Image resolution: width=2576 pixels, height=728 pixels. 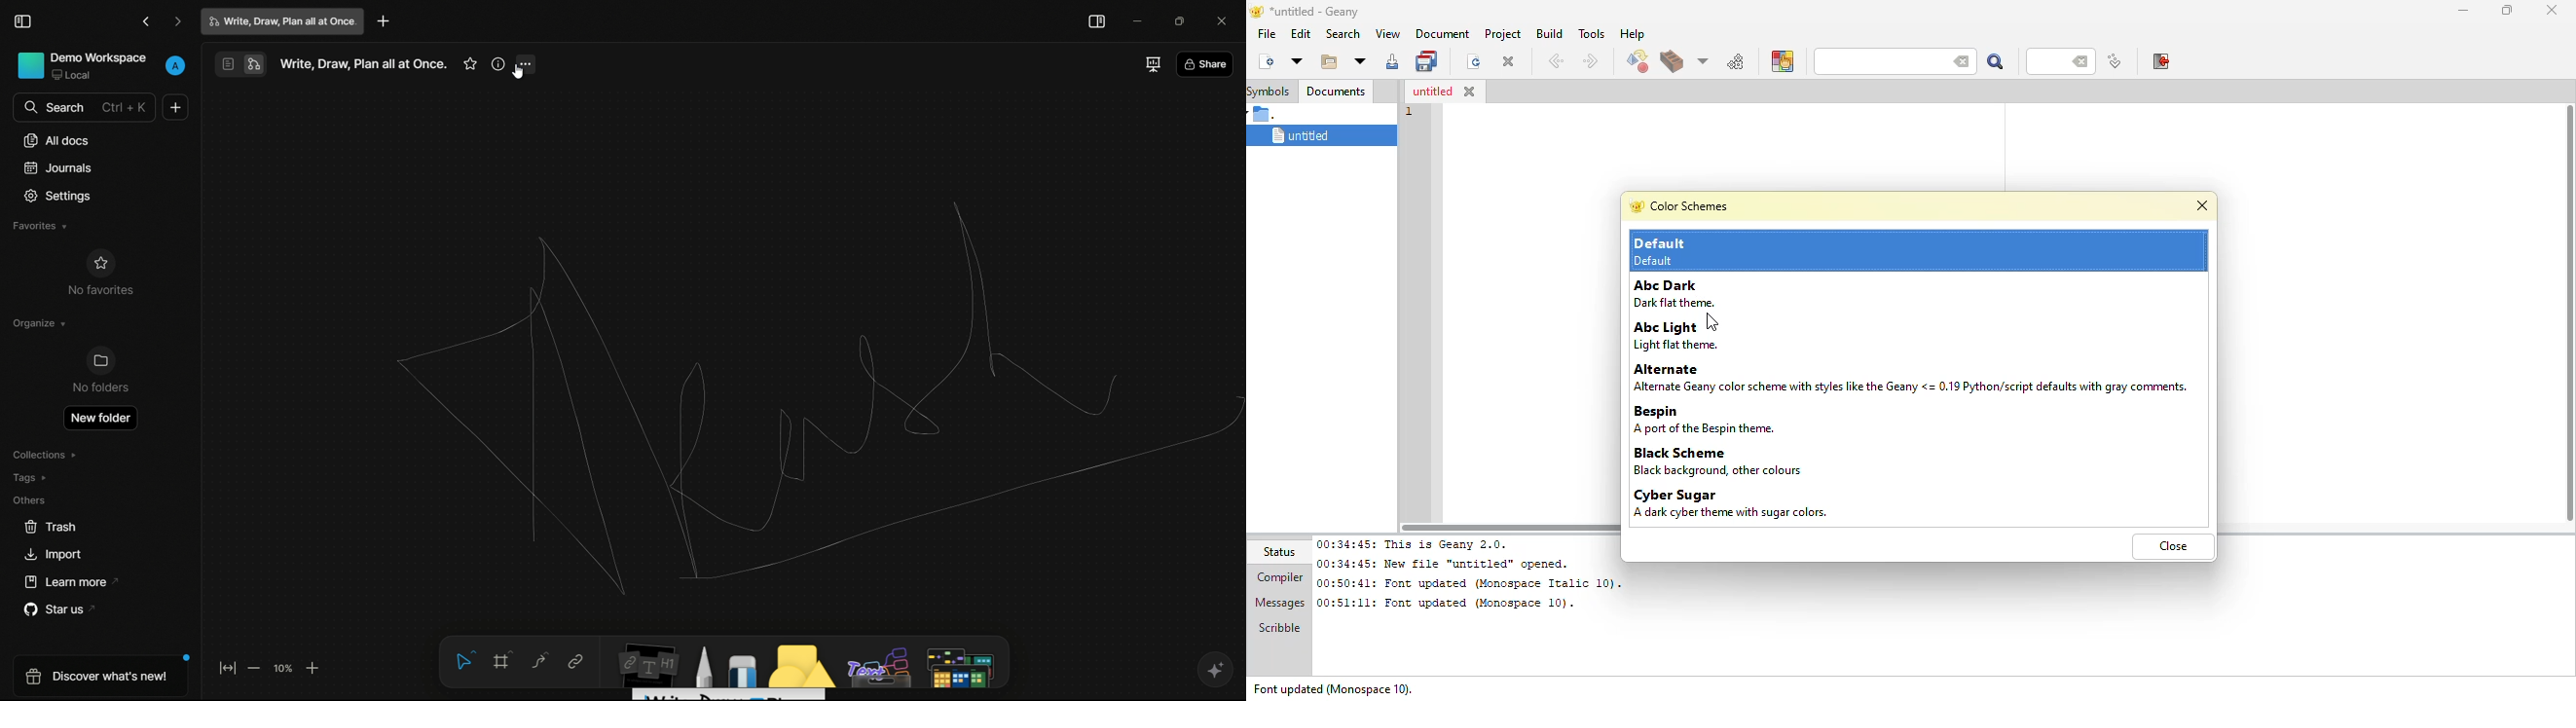 What do you see at coordinates (1698, 293) in the screenshot?
I see `Abc Dark Dark flat theme.` at bounding box center [1698, 293].